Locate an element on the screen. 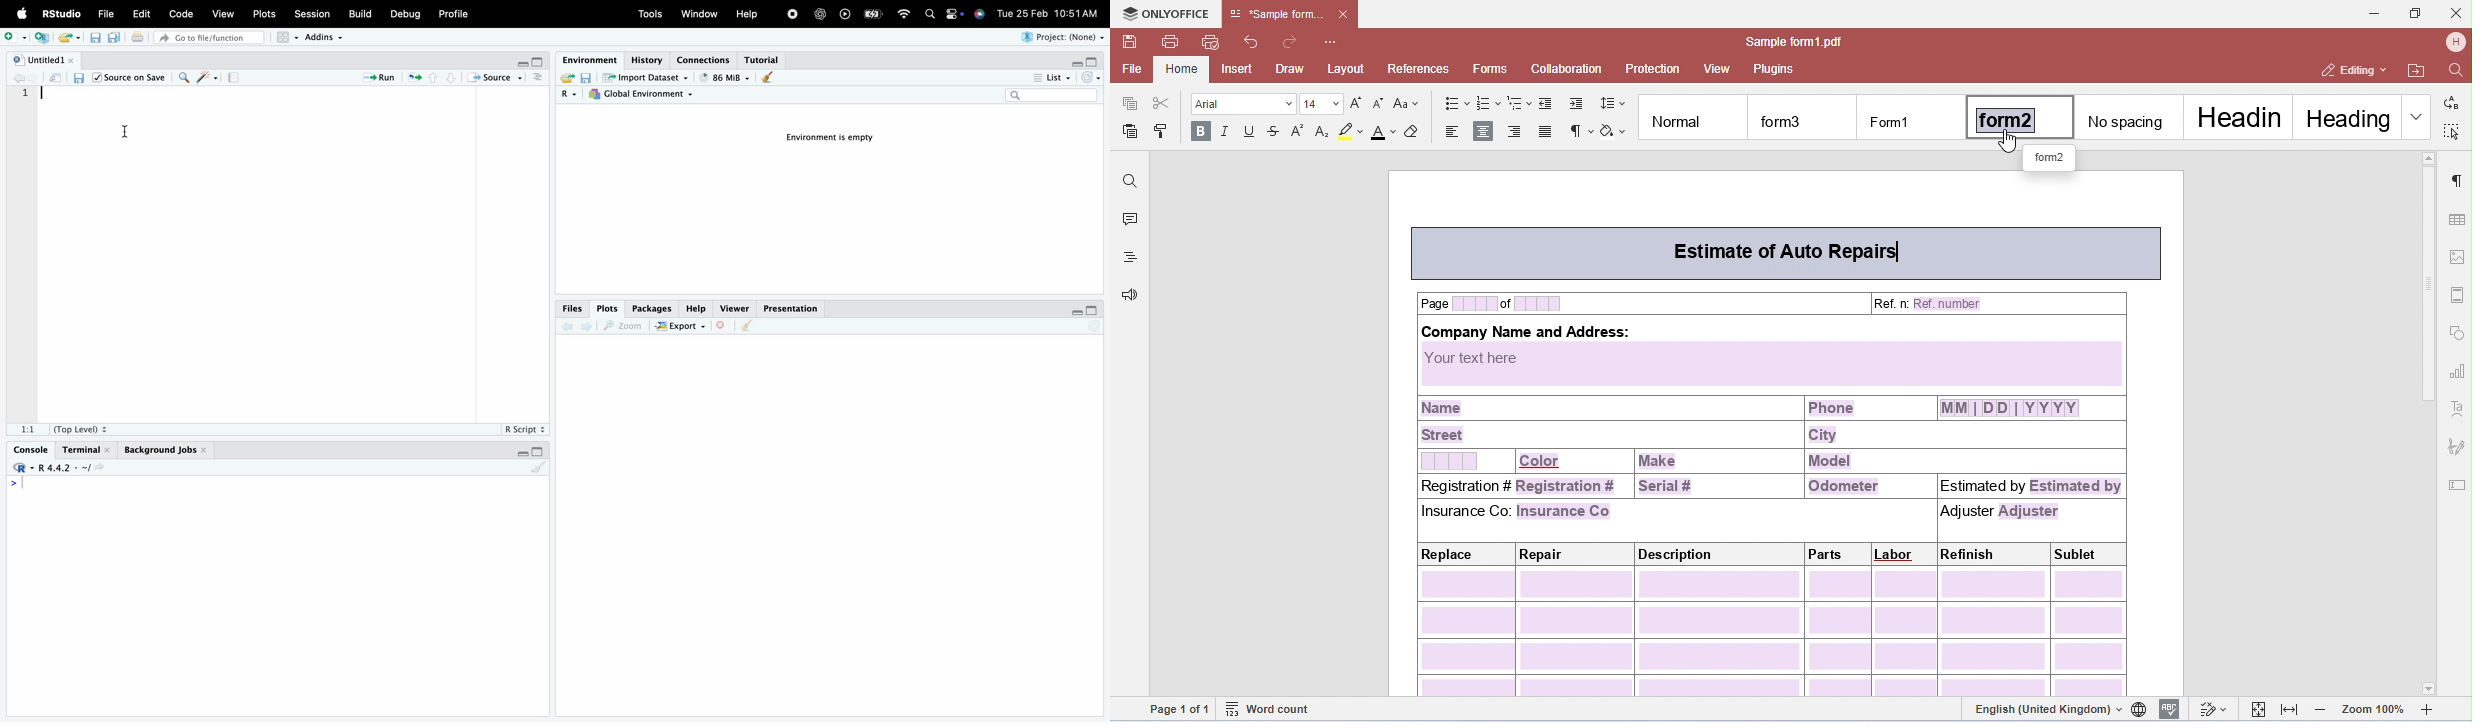 This screenshot has height=728, width=2492. minimise is located at coordinates (1074, 64).